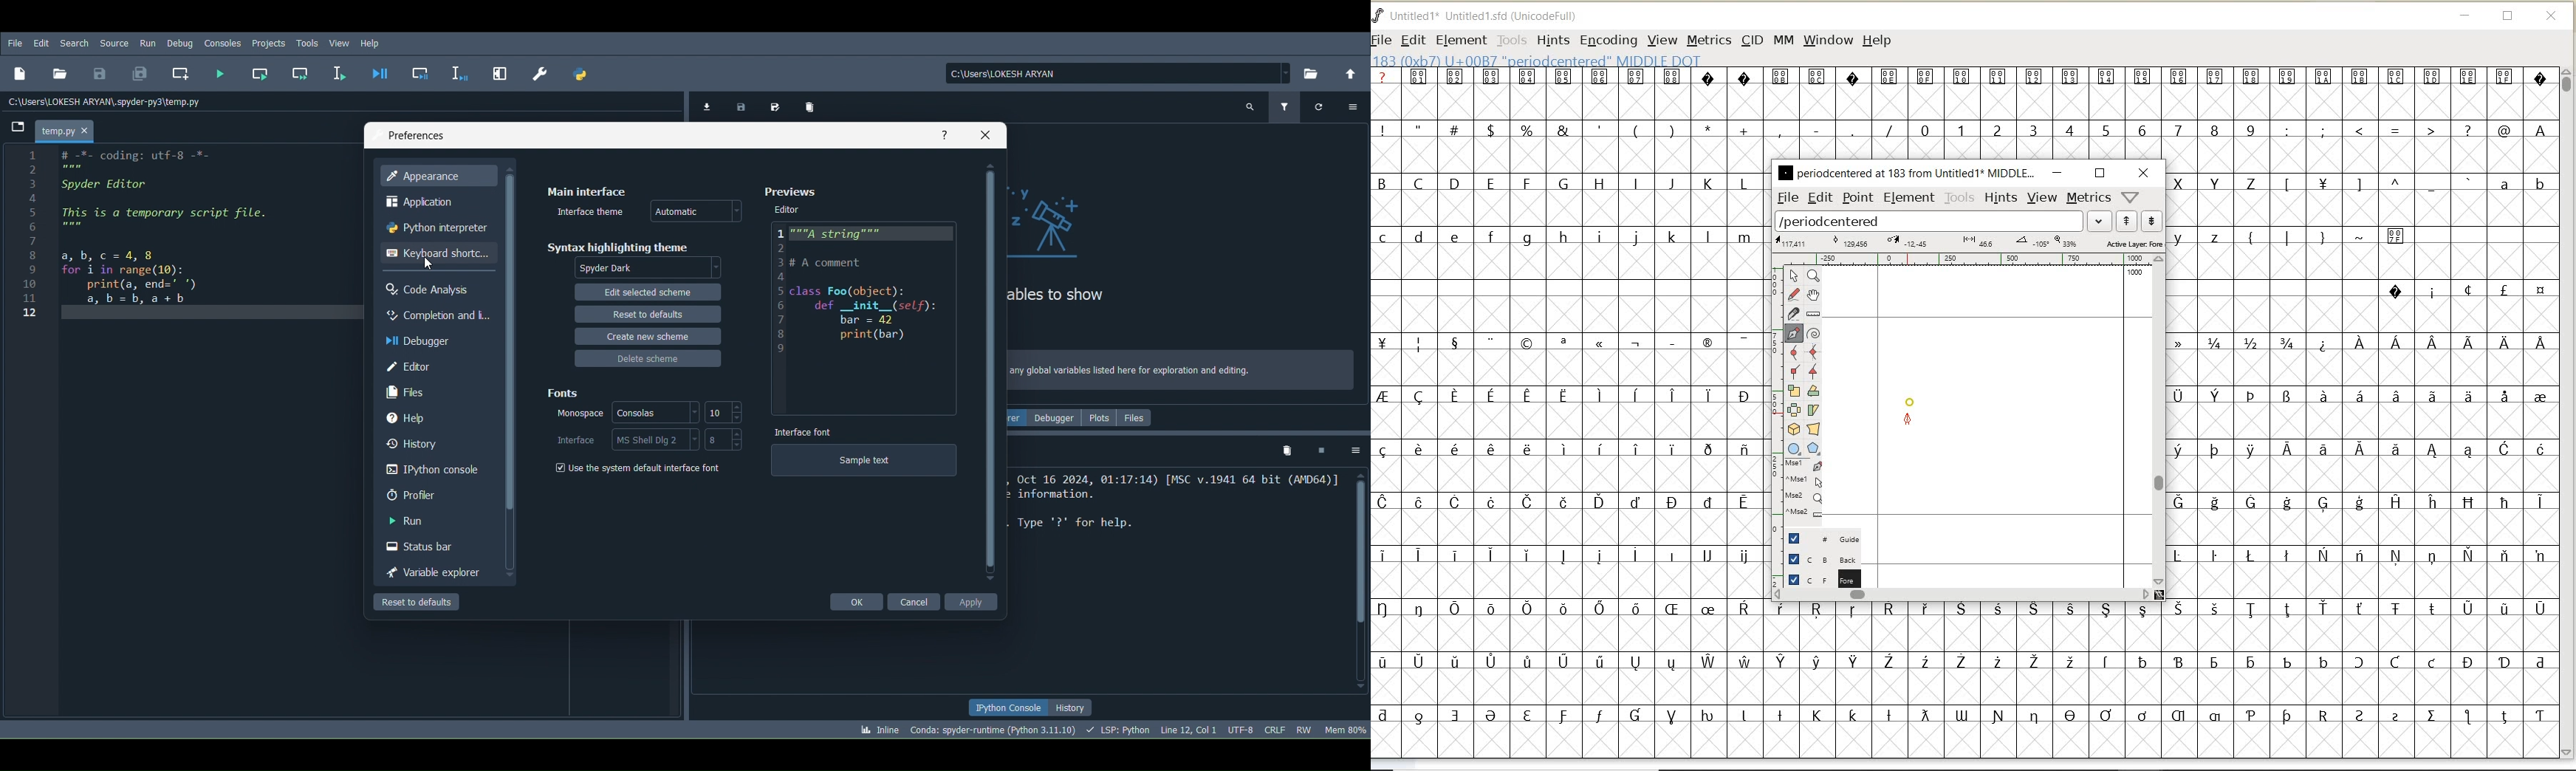 This screenshot has height=784, width=2576. Describe the element at coordinates (432, 314) in the screenshot. I see `Completion and linting` at that location.